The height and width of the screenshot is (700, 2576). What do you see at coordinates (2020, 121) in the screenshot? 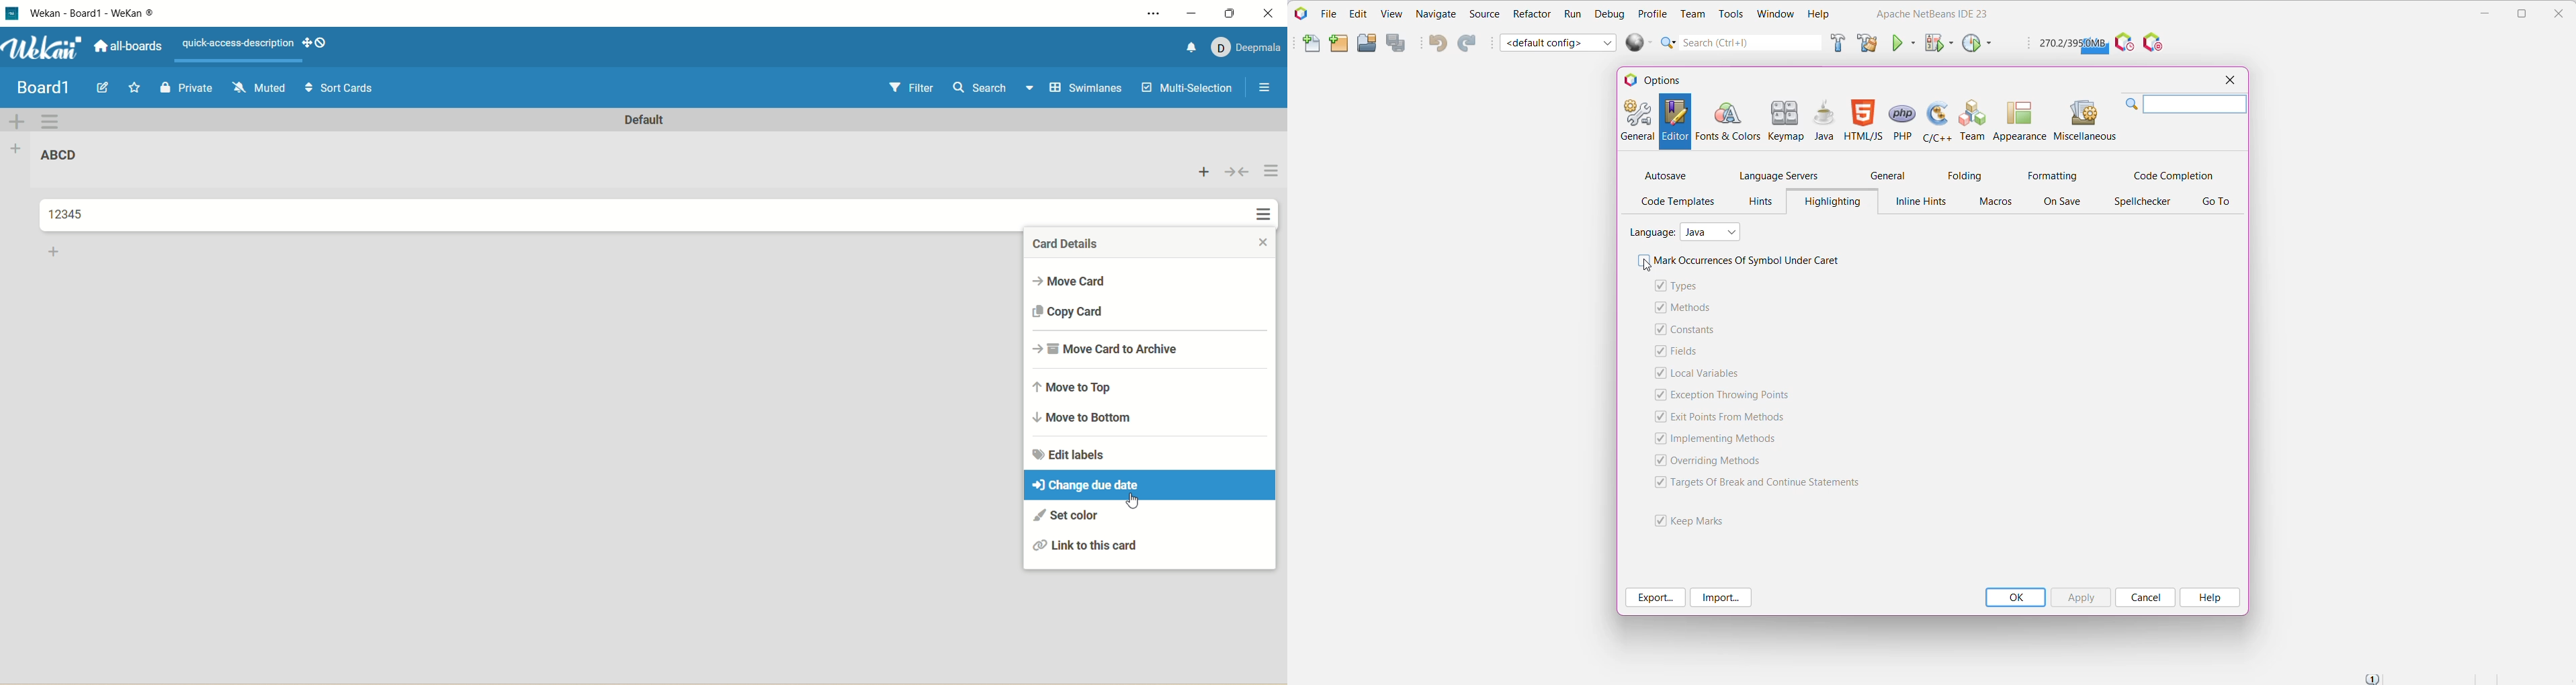
I see `Appearance` at bounding box center [2020, 121].